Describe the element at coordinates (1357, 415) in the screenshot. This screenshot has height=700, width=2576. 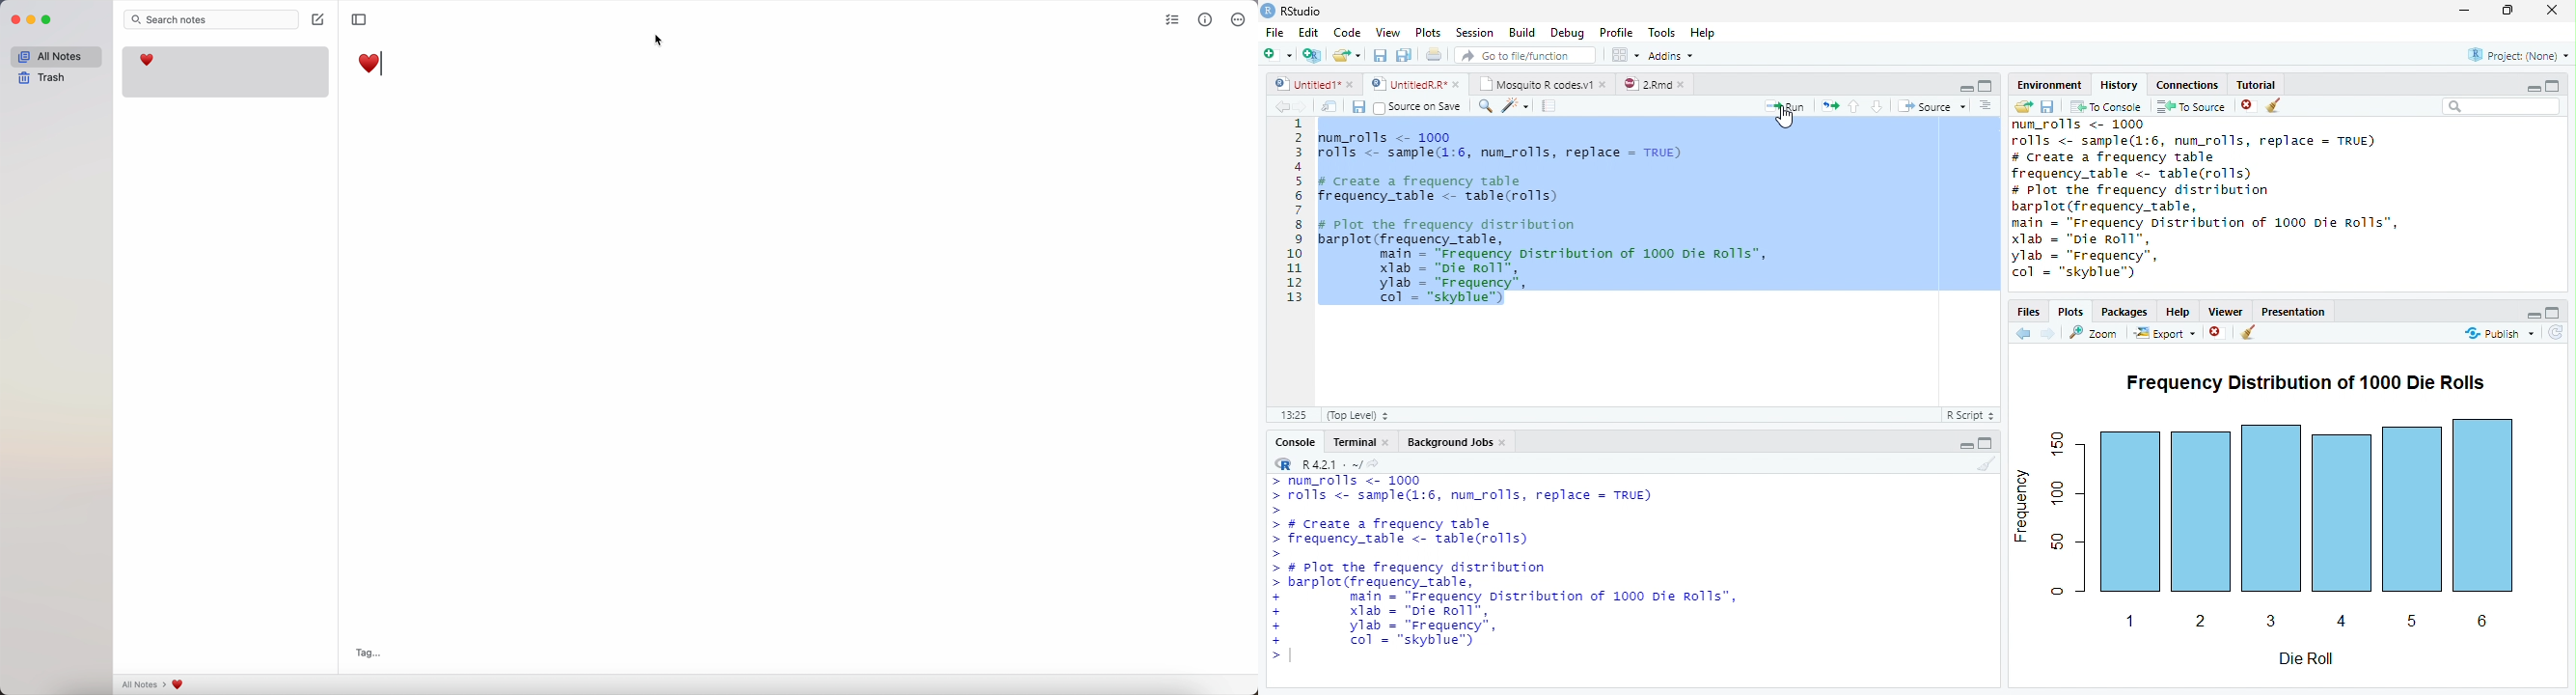
I see `(Top Level)` at that location.